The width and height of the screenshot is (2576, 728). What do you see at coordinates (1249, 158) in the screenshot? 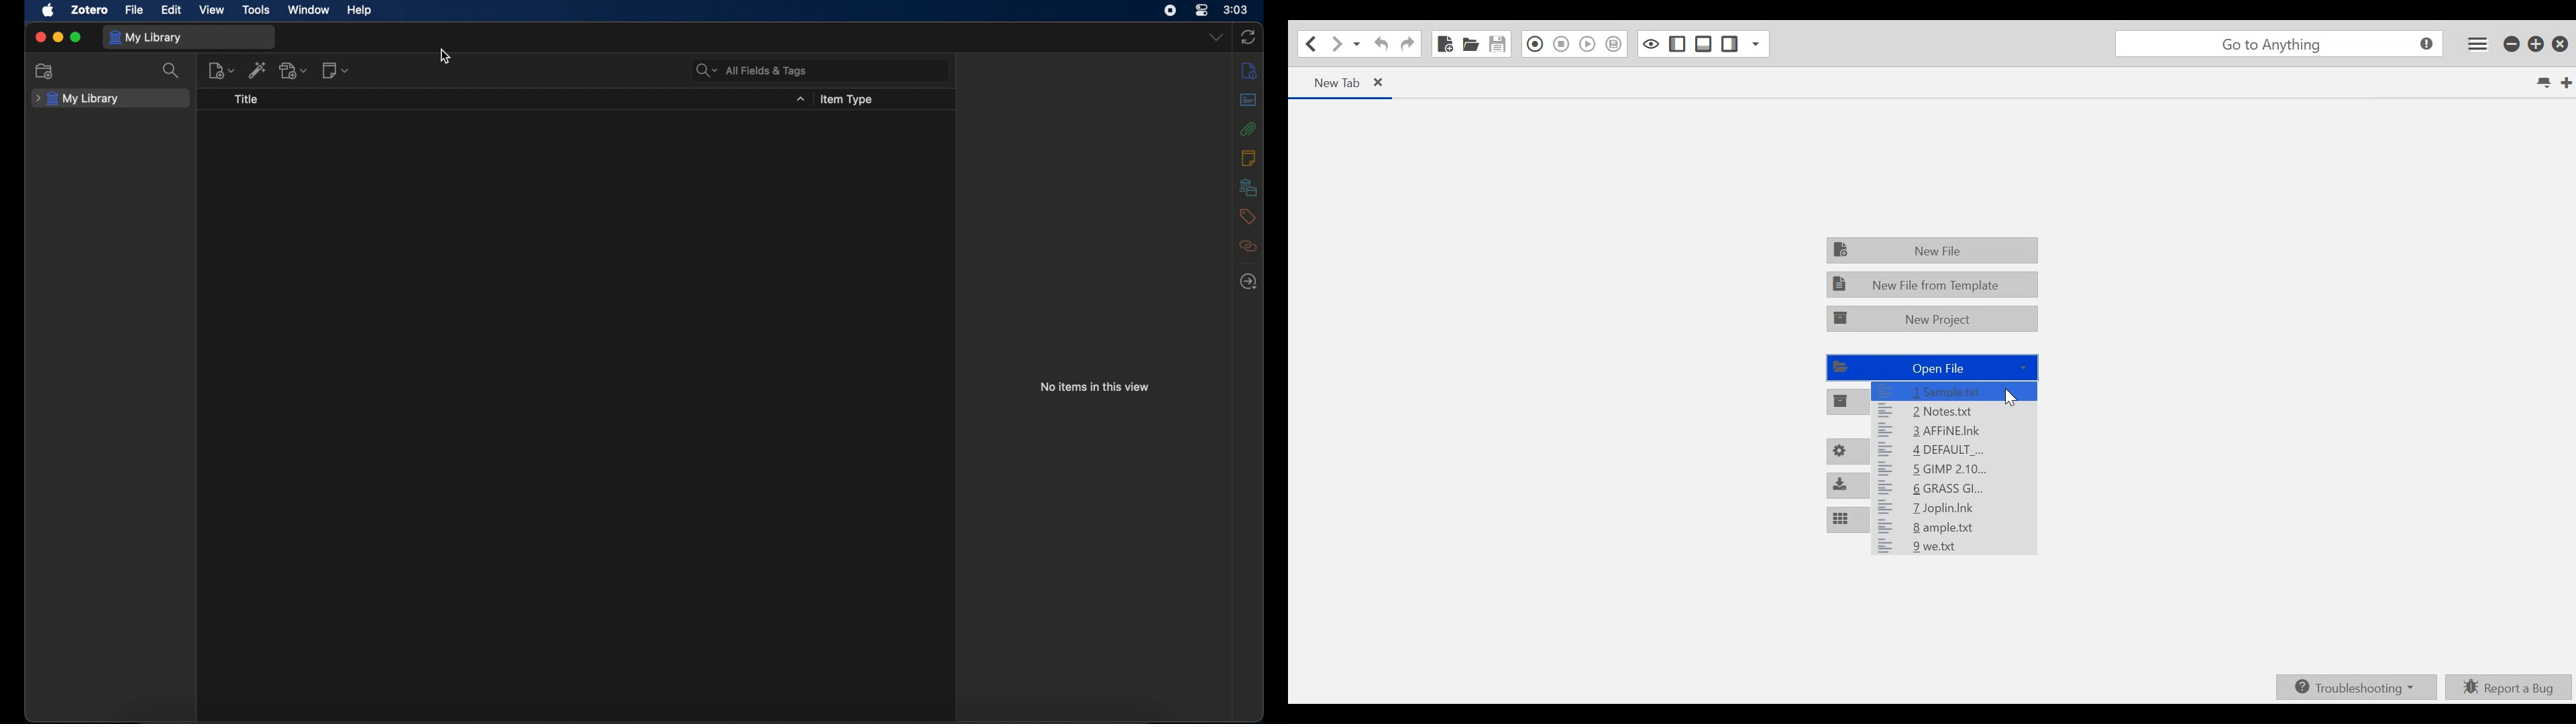
I see `notes` at bounding box center [1249, 158].